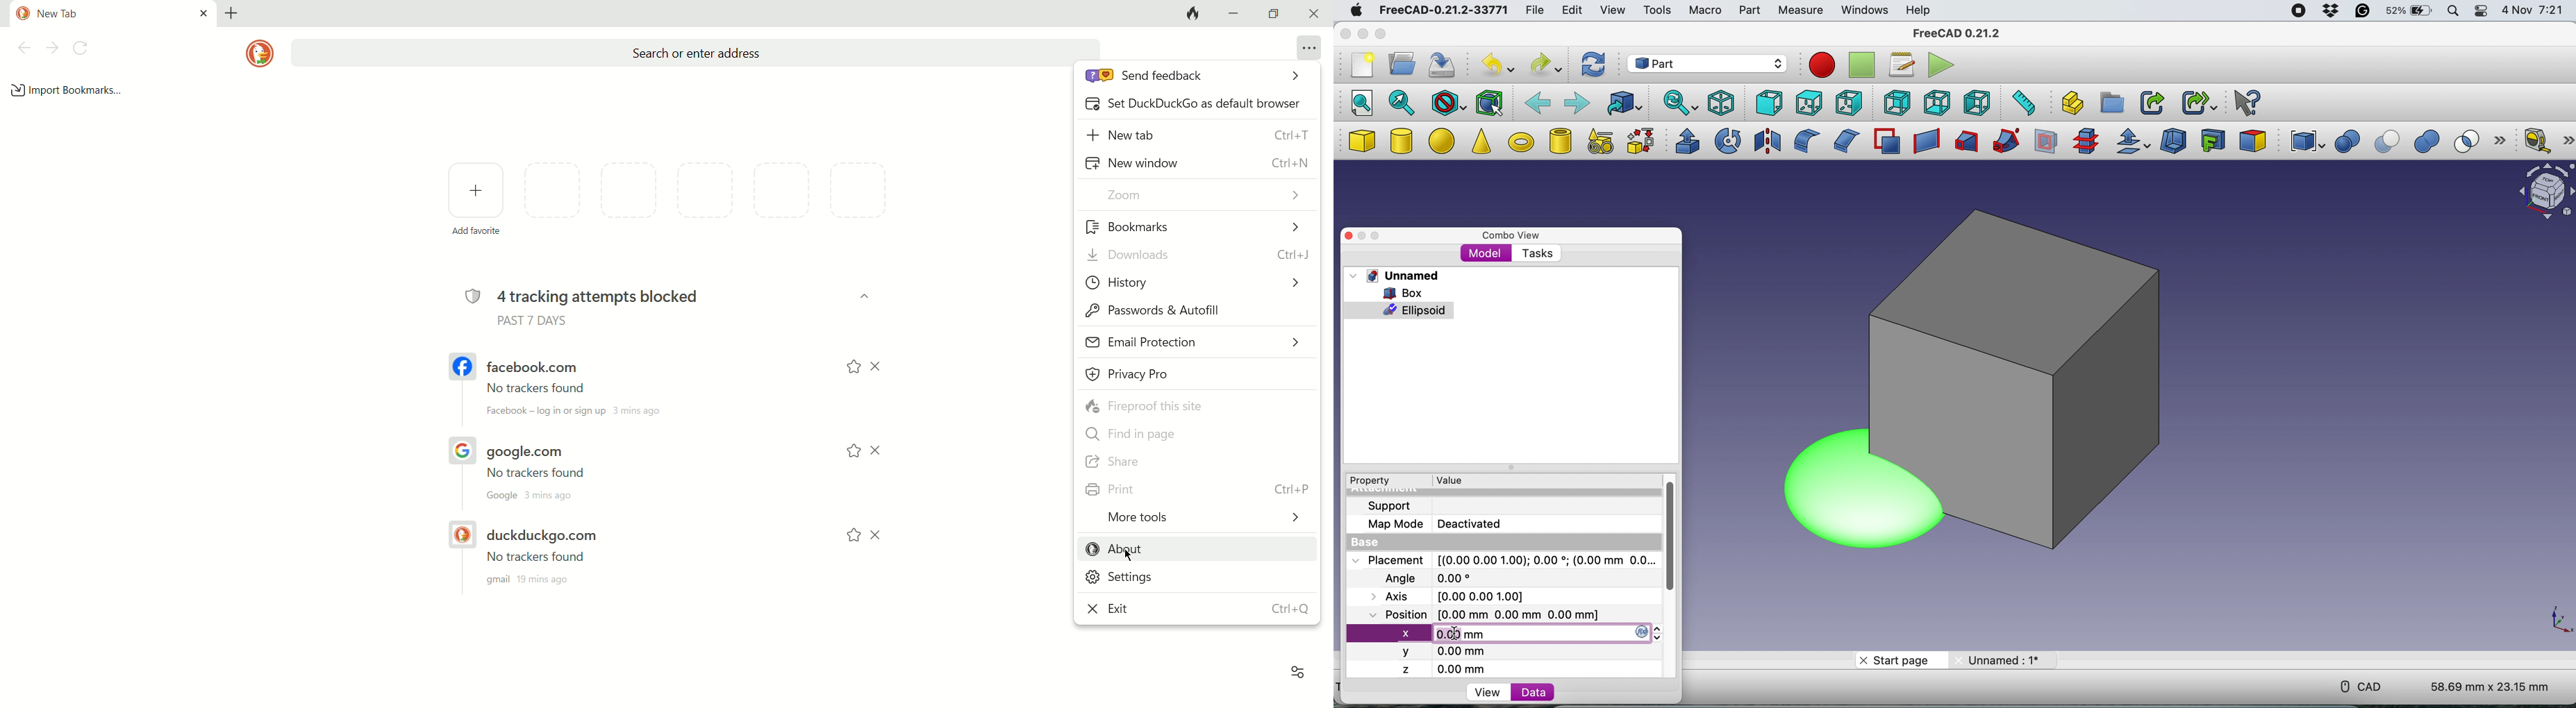 The image size is (2576, 728). I want to click on part, so click(1749, 12).